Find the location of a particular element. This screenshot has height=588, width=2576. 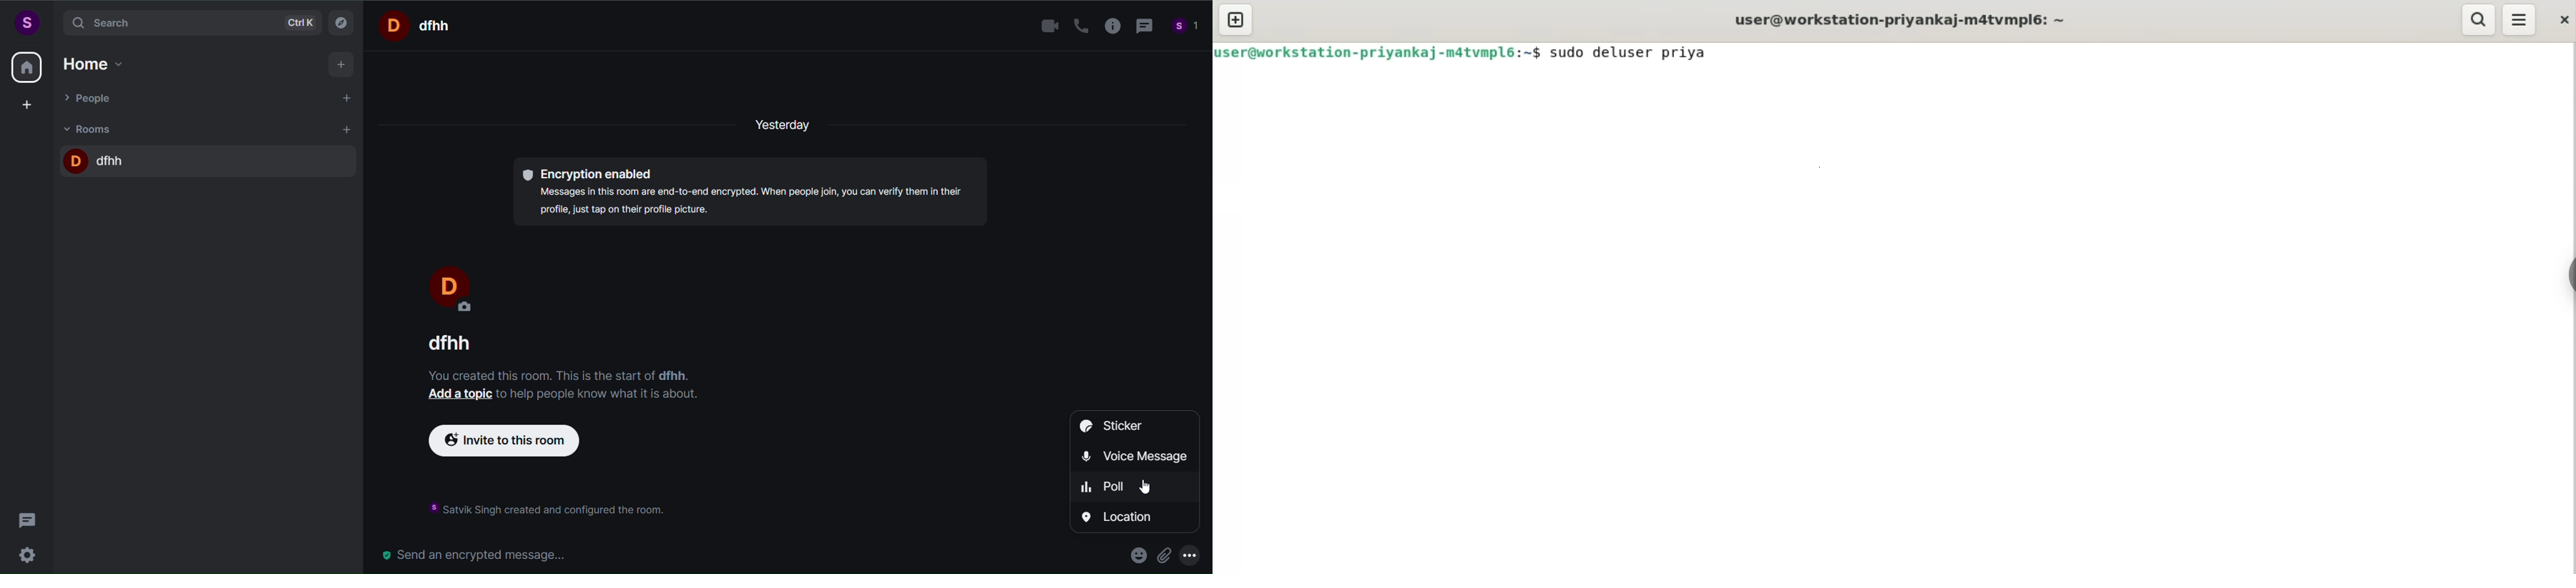

voice message is located at coordinates (1135, 457).